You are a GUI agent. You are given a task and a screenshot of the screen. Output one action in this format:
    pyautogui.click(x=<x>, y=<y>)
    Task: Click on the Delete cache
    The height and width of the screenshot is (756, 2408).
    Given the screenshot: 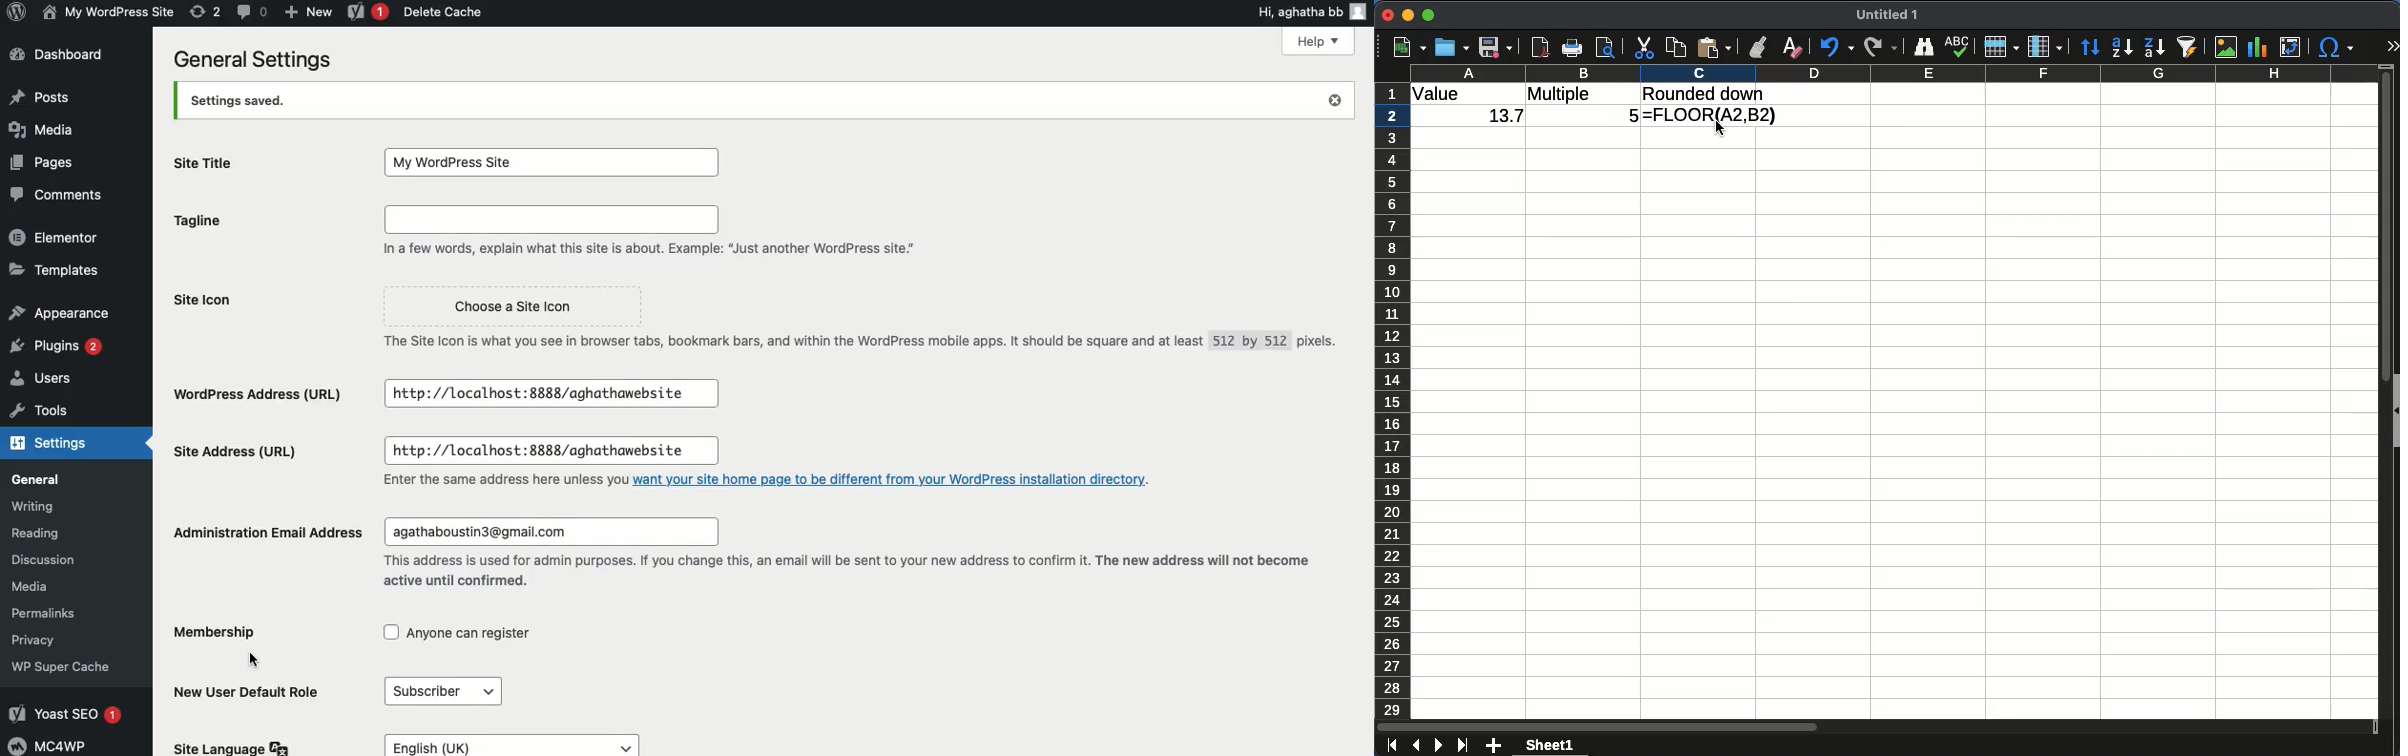 What is the action you would take?
    pyautogui.click(x=447, y=11)
    